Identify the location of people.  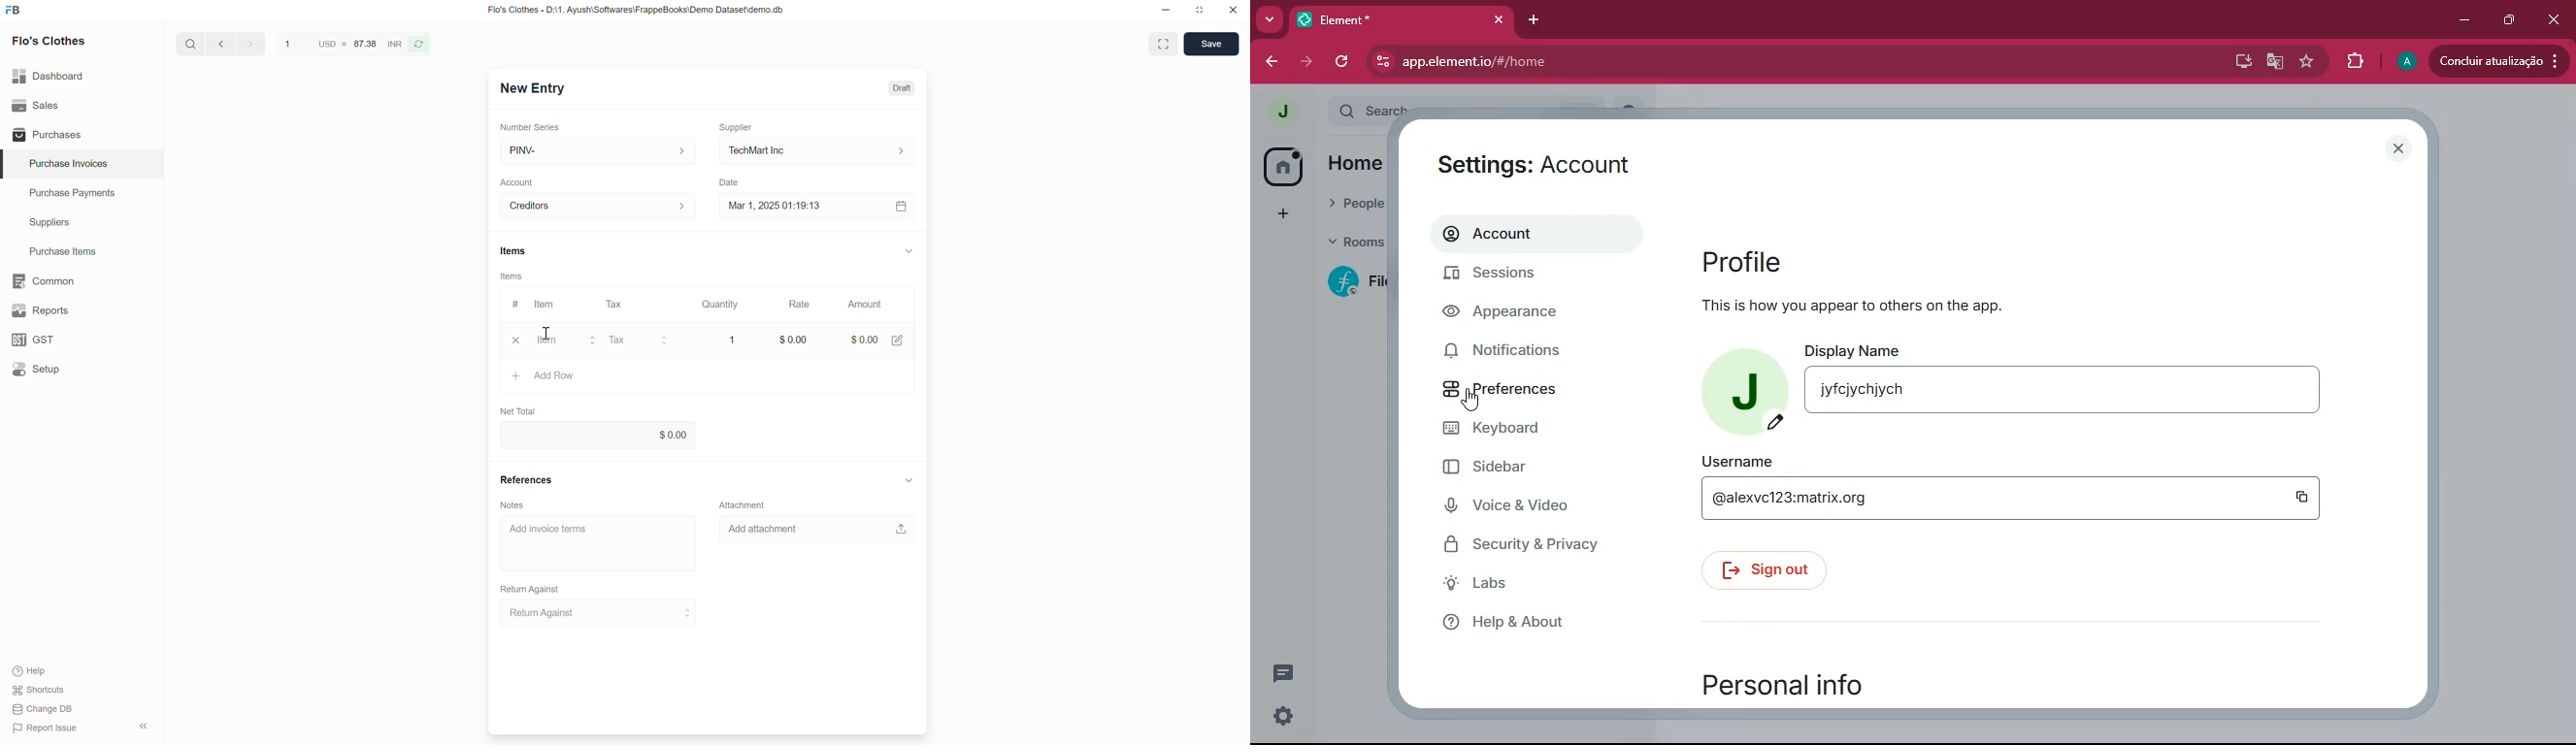
(1355, 207).